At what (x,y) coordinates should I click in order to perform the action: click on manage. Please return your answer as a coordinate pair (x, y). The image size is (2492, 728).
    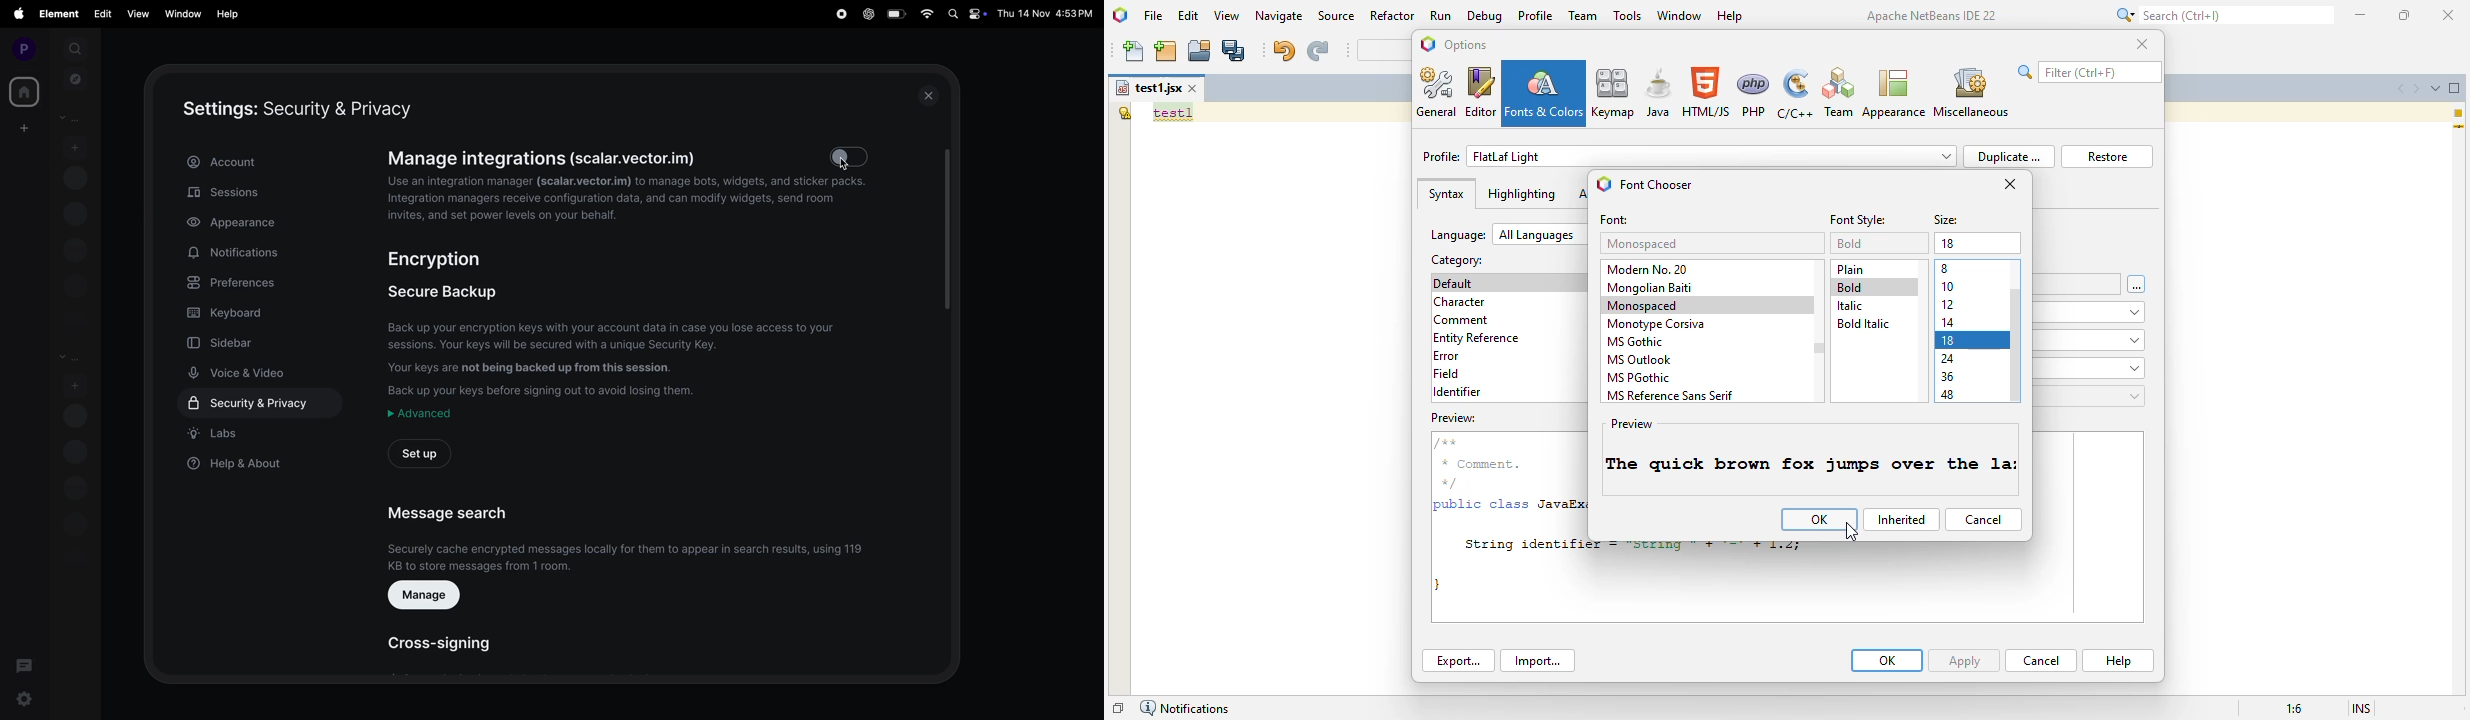
    Looking at the image, I should click on (425, 595).